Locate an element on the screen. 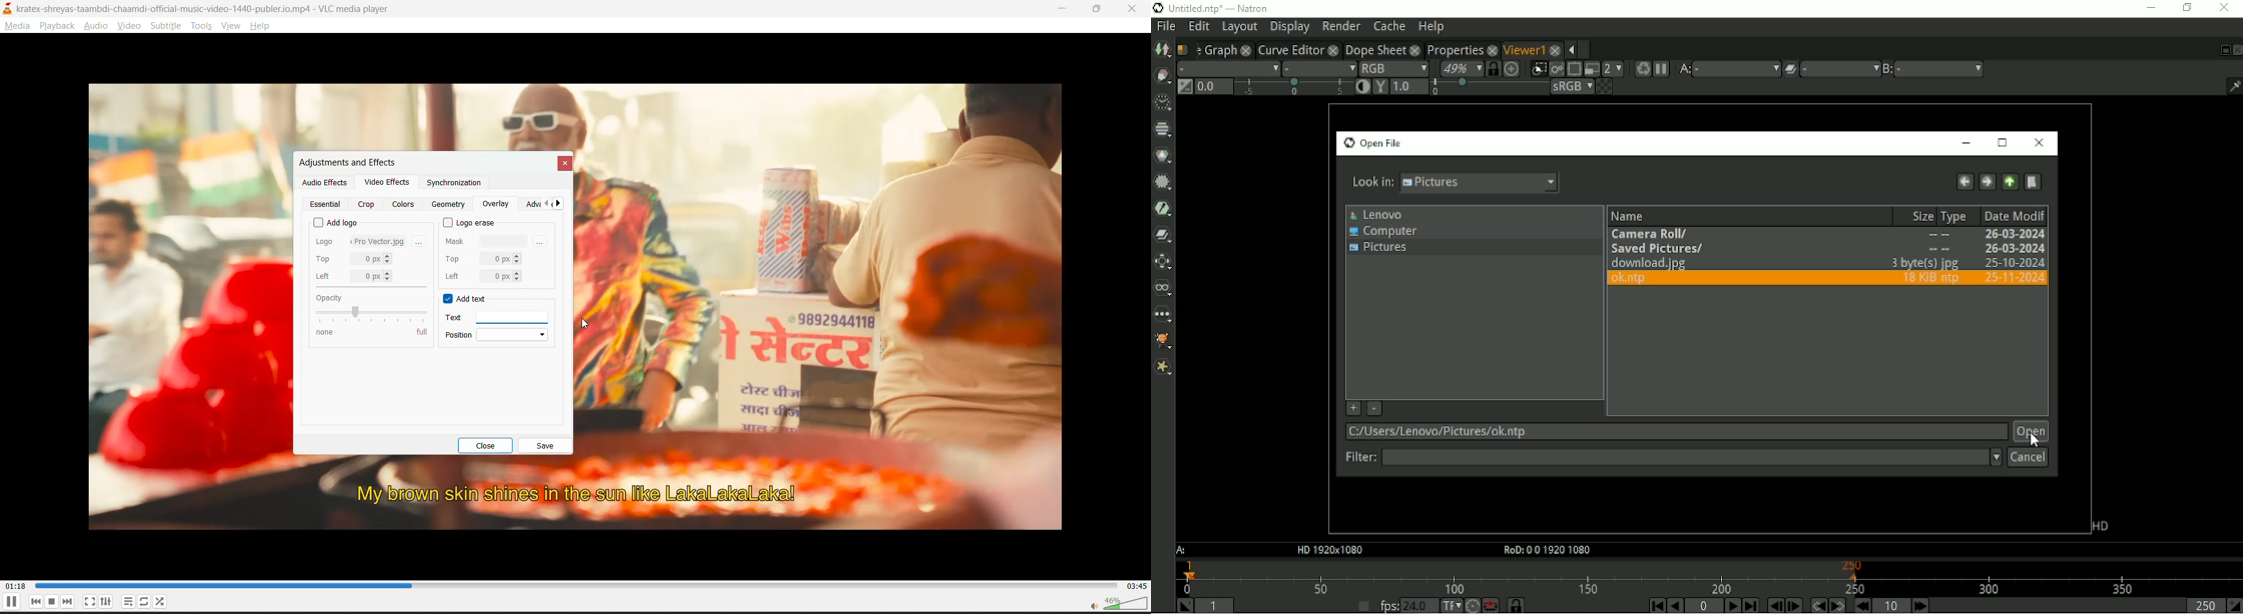  total track time is located at coordinates (1136, 585).